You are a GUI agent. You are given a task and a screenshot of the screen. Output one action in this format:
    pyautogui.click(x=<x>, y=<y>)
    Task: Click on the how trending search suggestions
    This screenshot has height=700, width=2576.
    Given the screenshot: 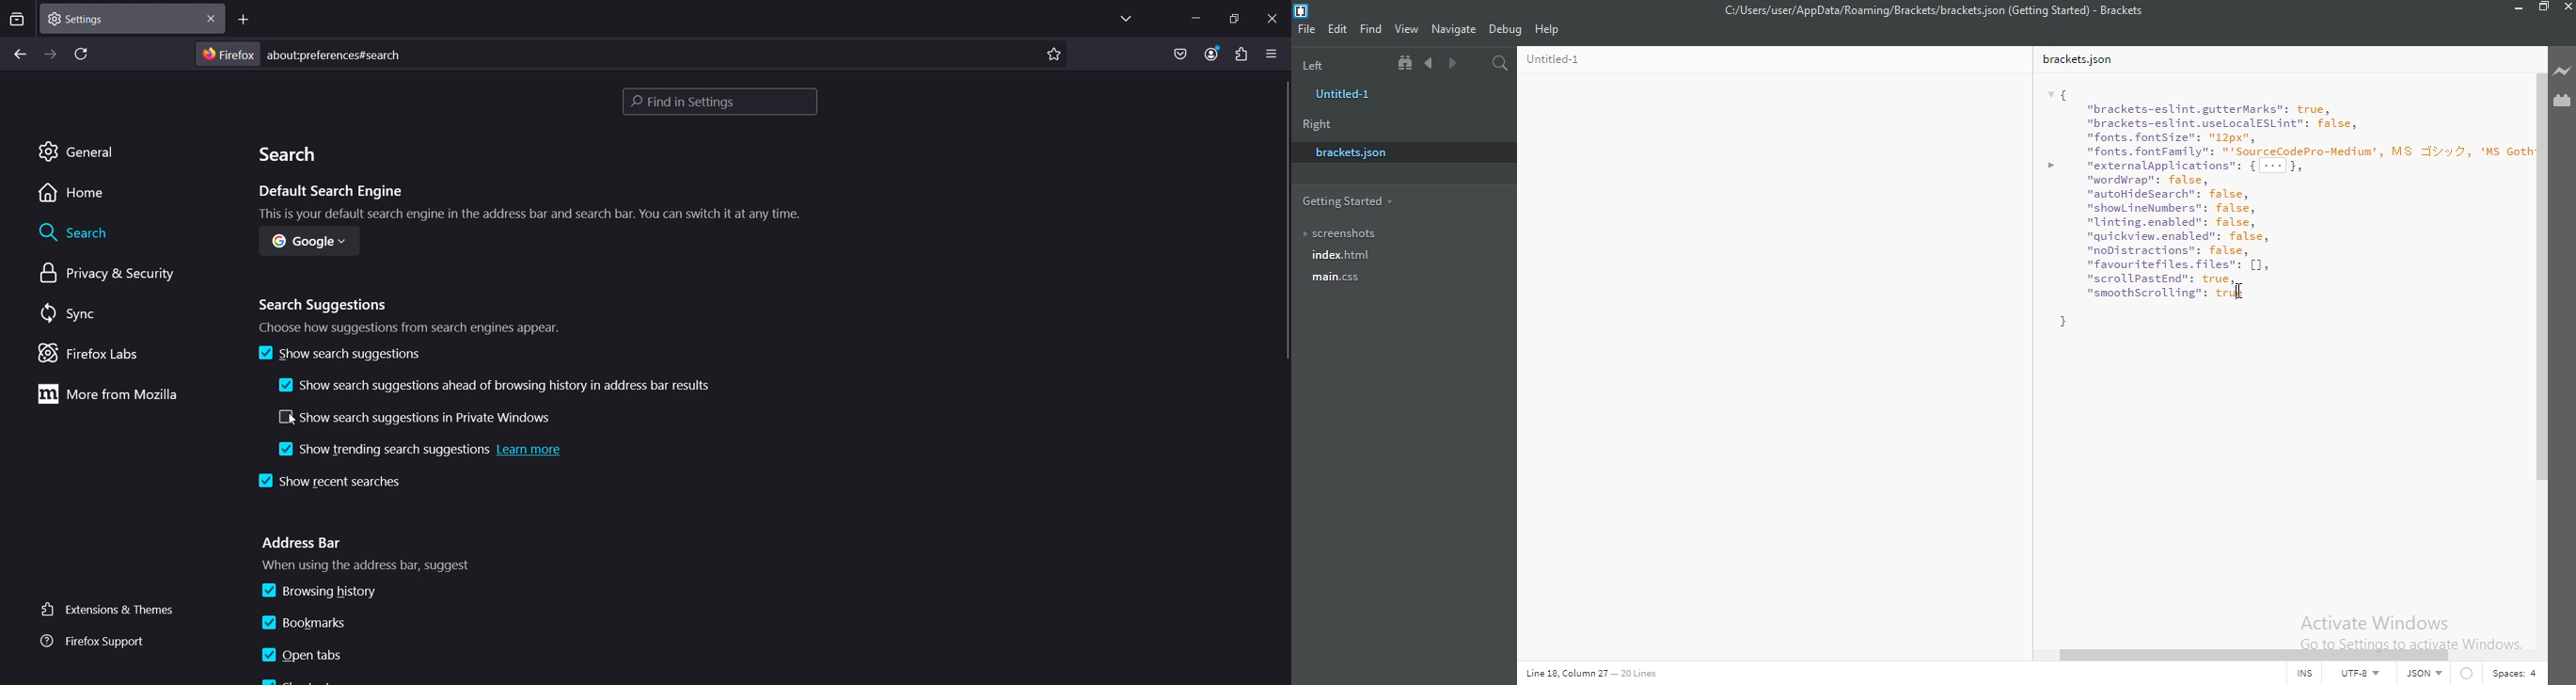 What is the action you would take?
    pyautogui.click(x=423, y=453)
    